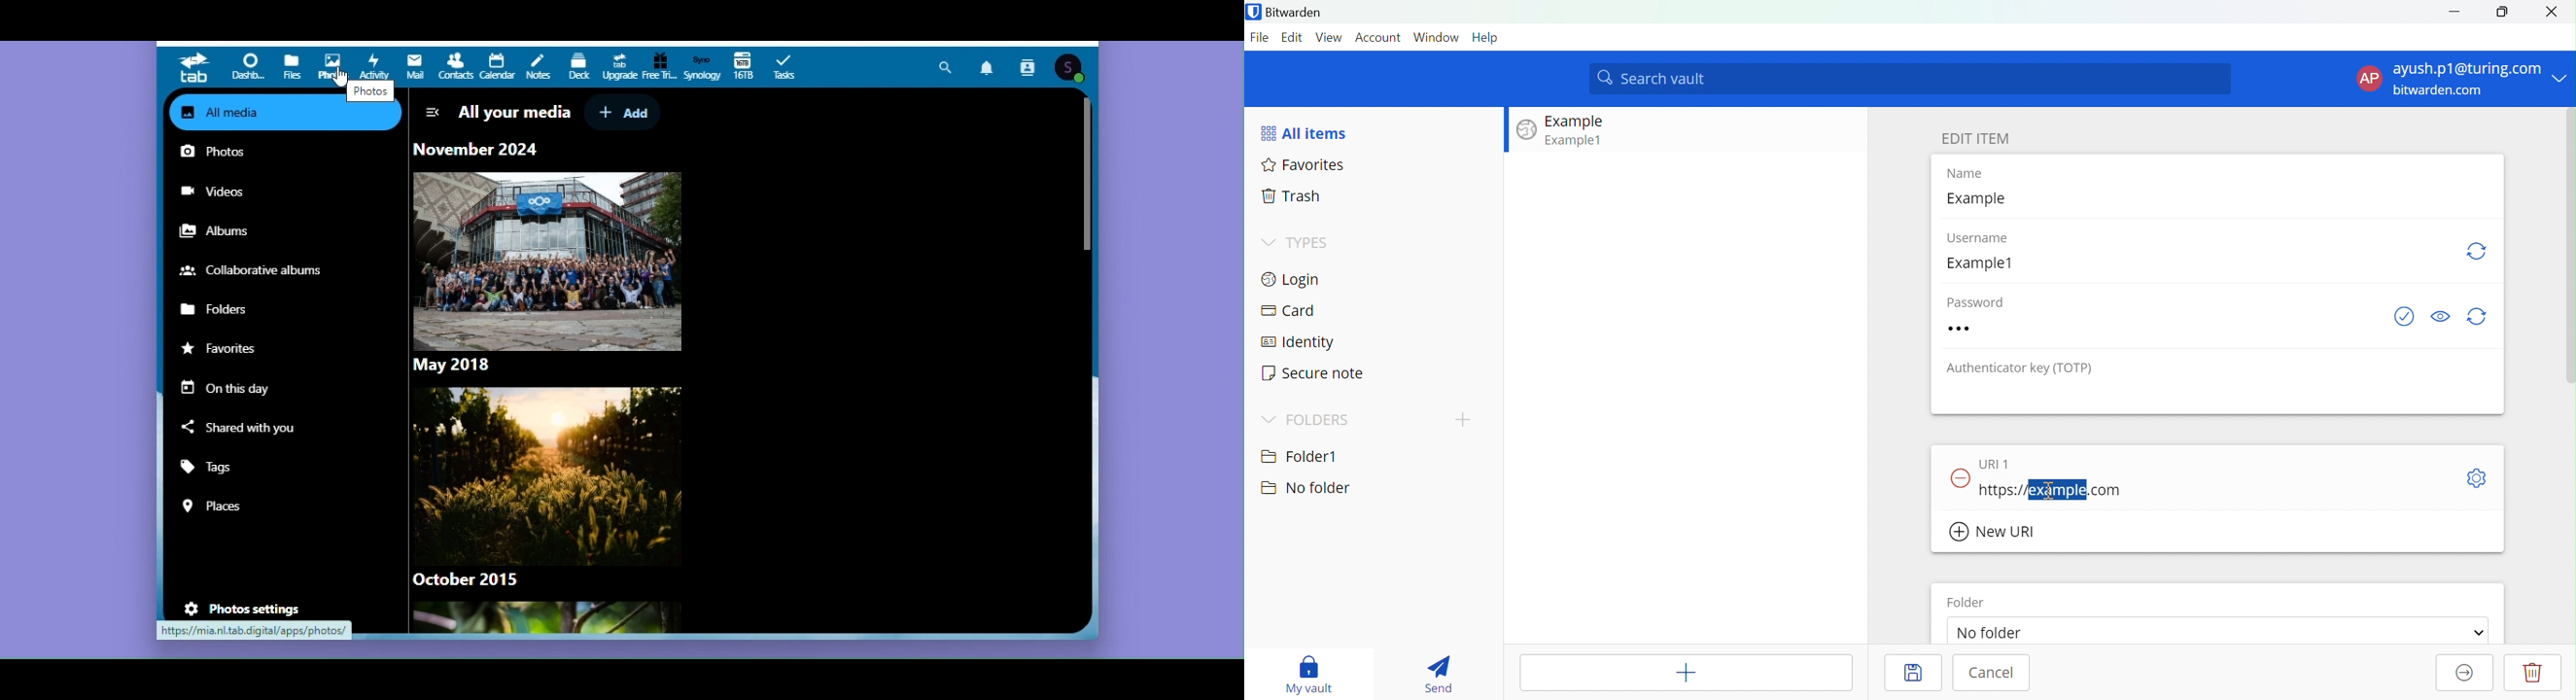 The width and height of the screenshot is (2576, 700). Describe the element at coordinates (1306, 133) in the screenshot. I see `All items` at that location.